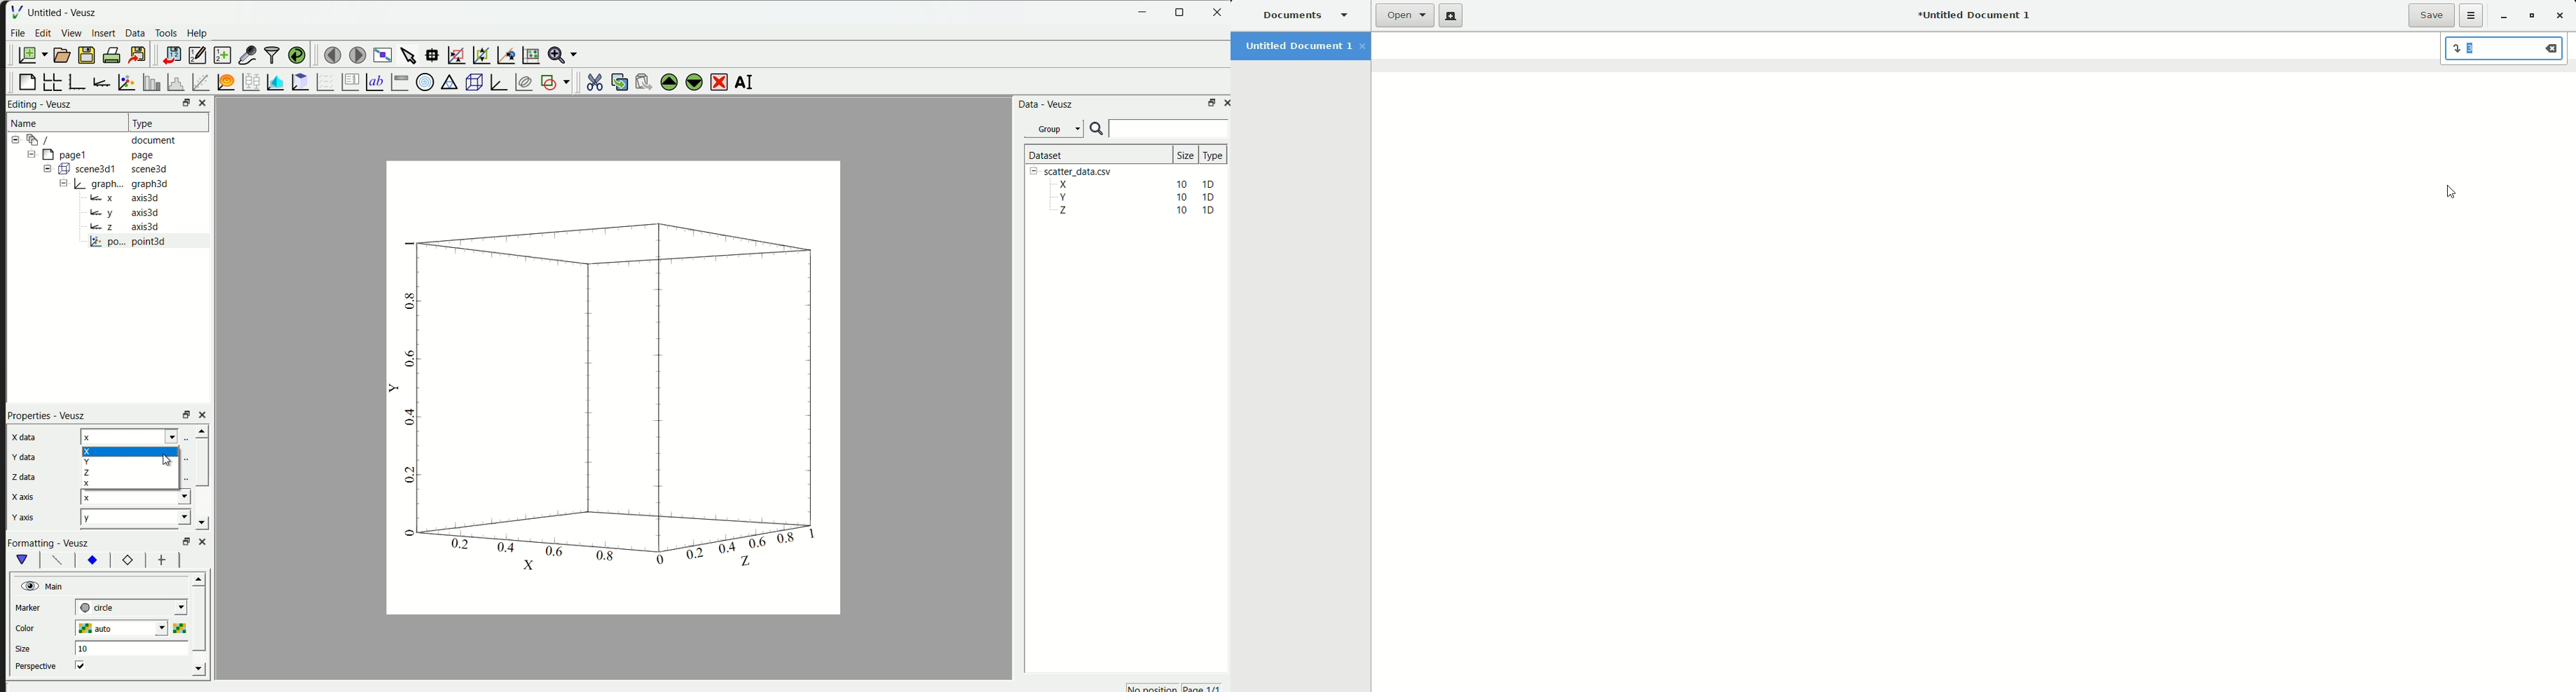  I want to click on Close, so click(2560, 15).